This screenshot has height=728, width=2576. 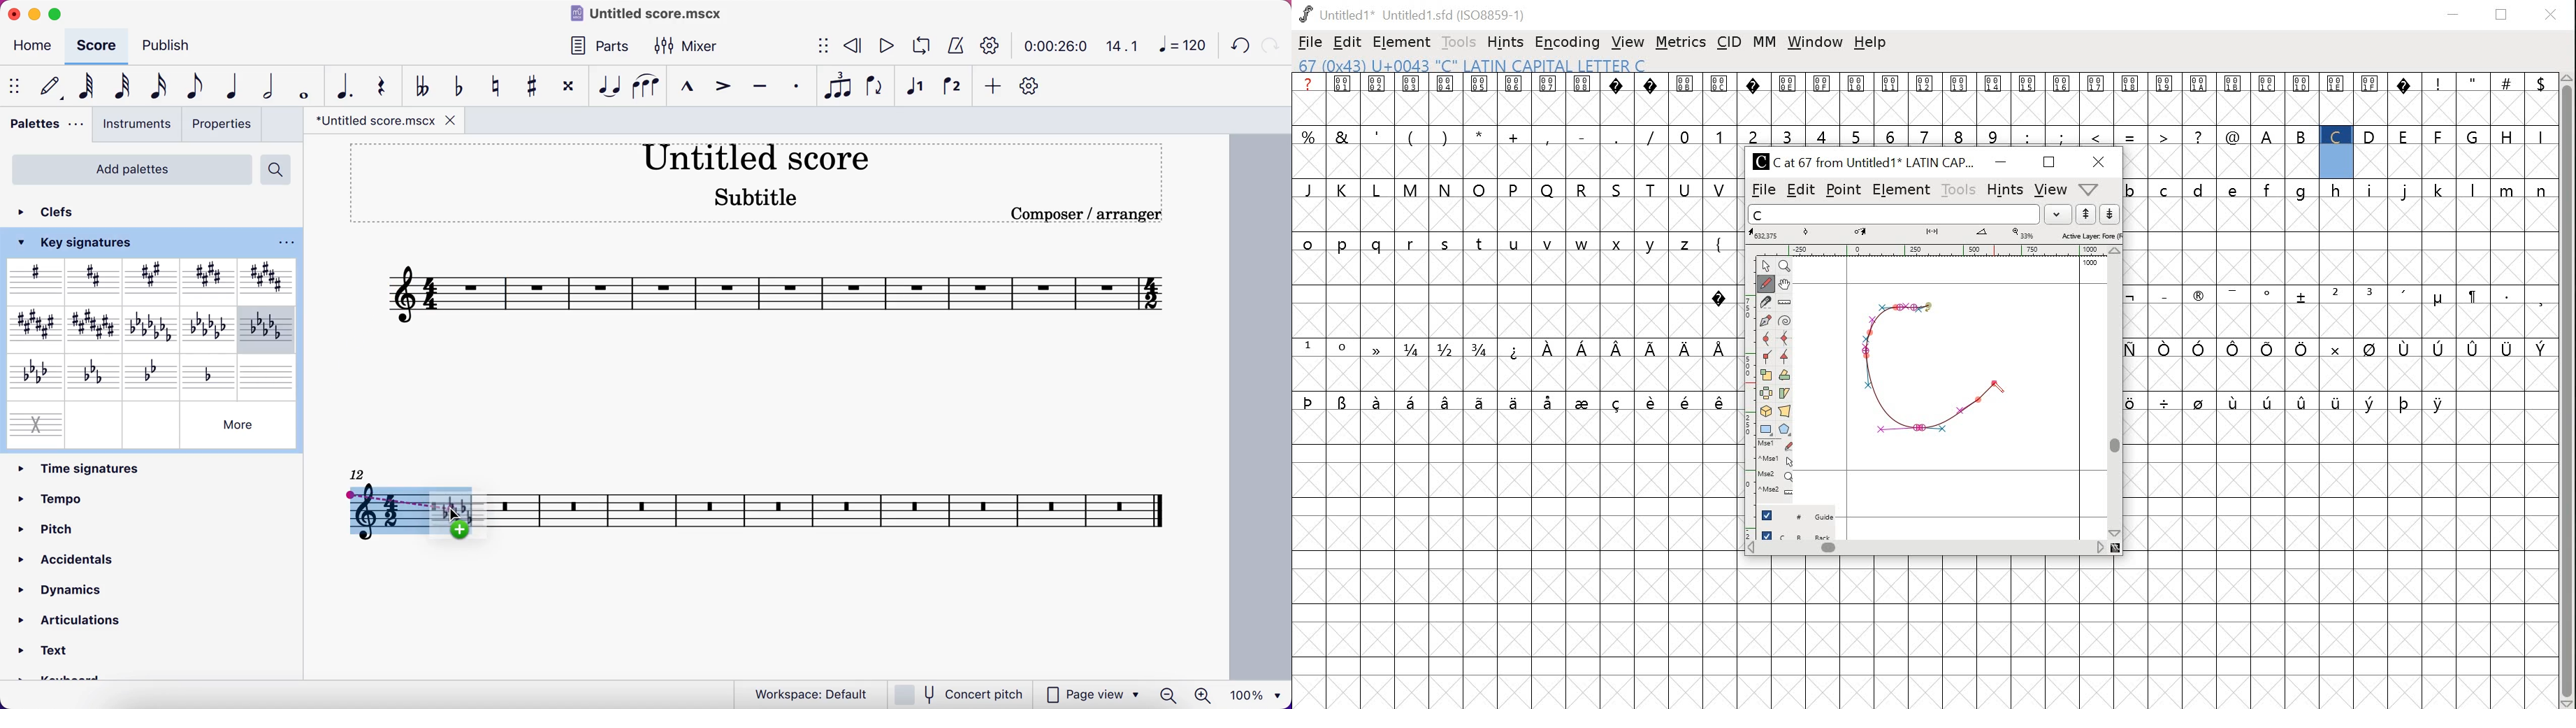 What do you see at coordinates (2455, 13) in the screenshot?
I see `minimize` at bounding box center [2455, 13].